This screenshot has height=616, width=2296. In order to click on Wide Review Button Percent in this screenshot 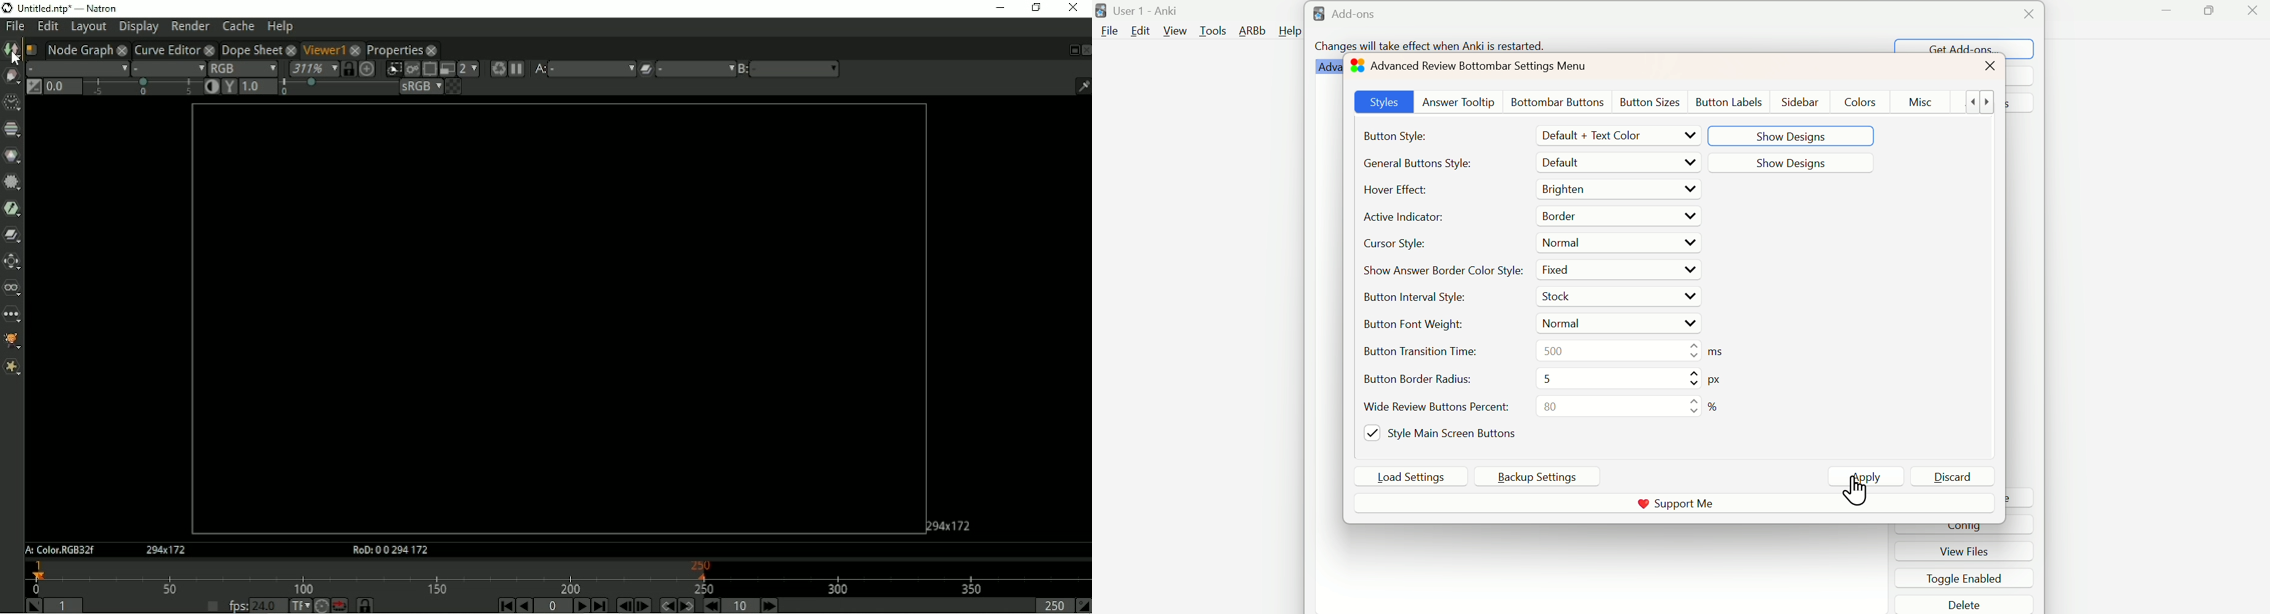, I will do `click(1437, 406)`.